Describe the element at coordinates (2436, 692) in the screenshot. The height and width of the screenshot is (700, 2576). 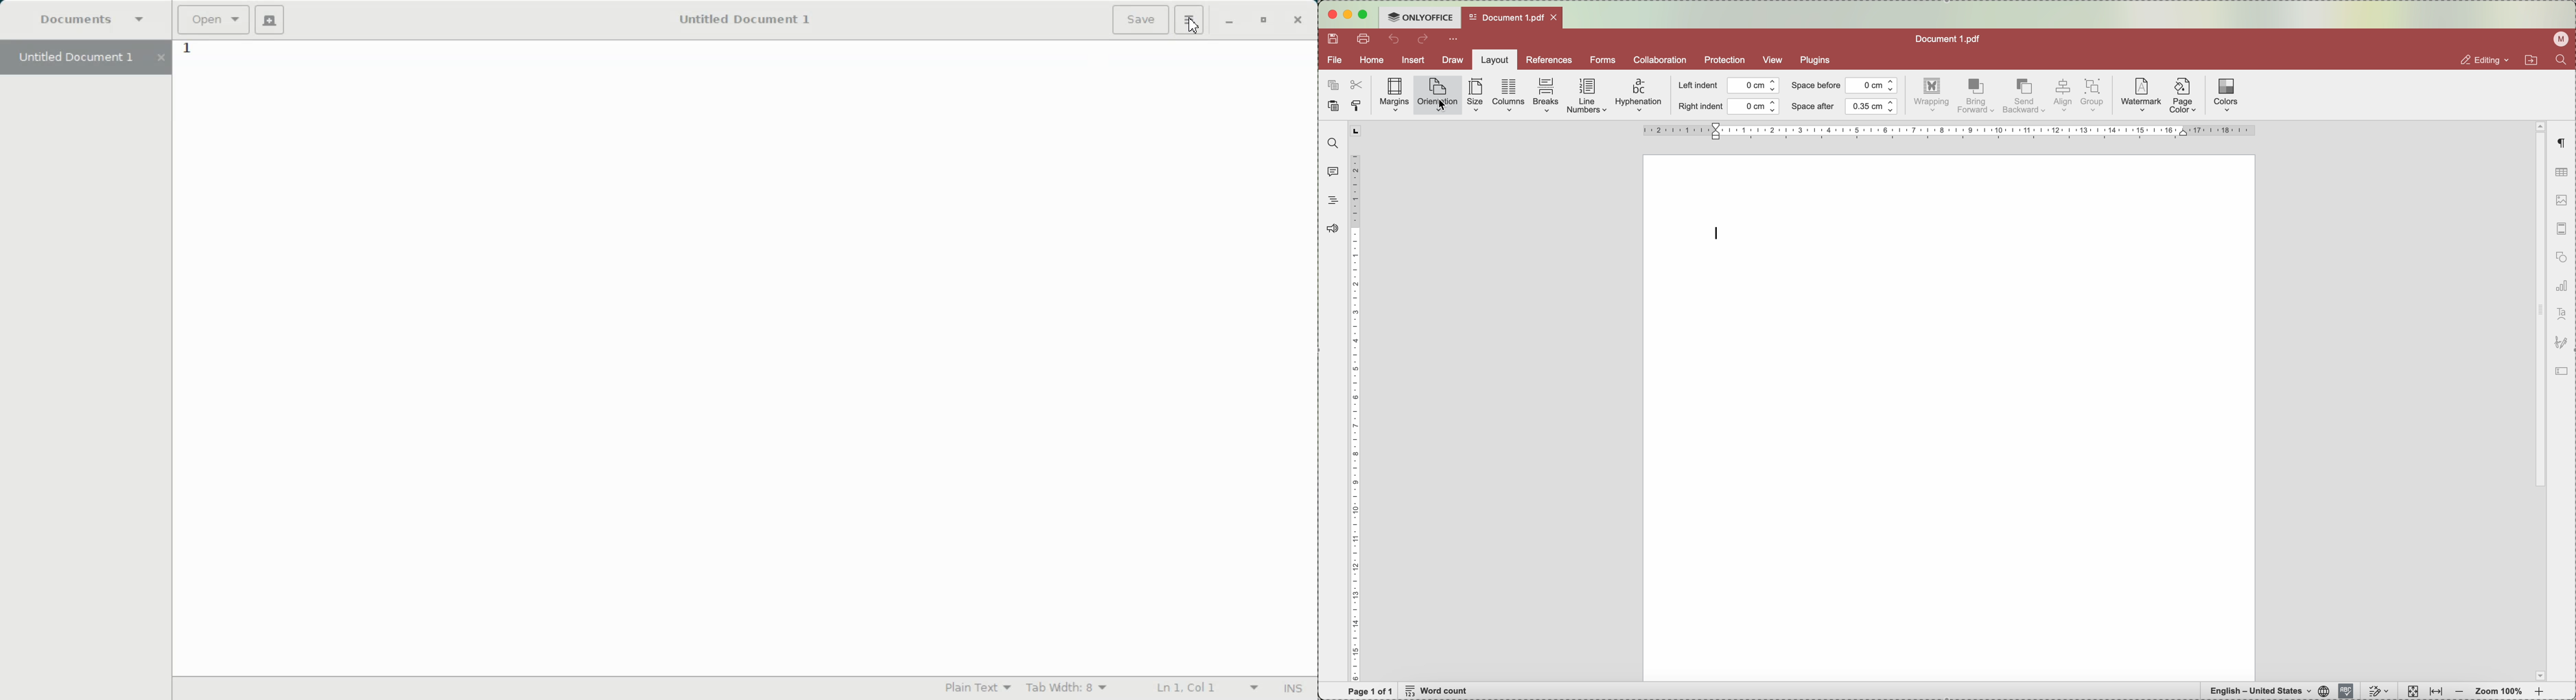
I see `fit to wight` at that location.